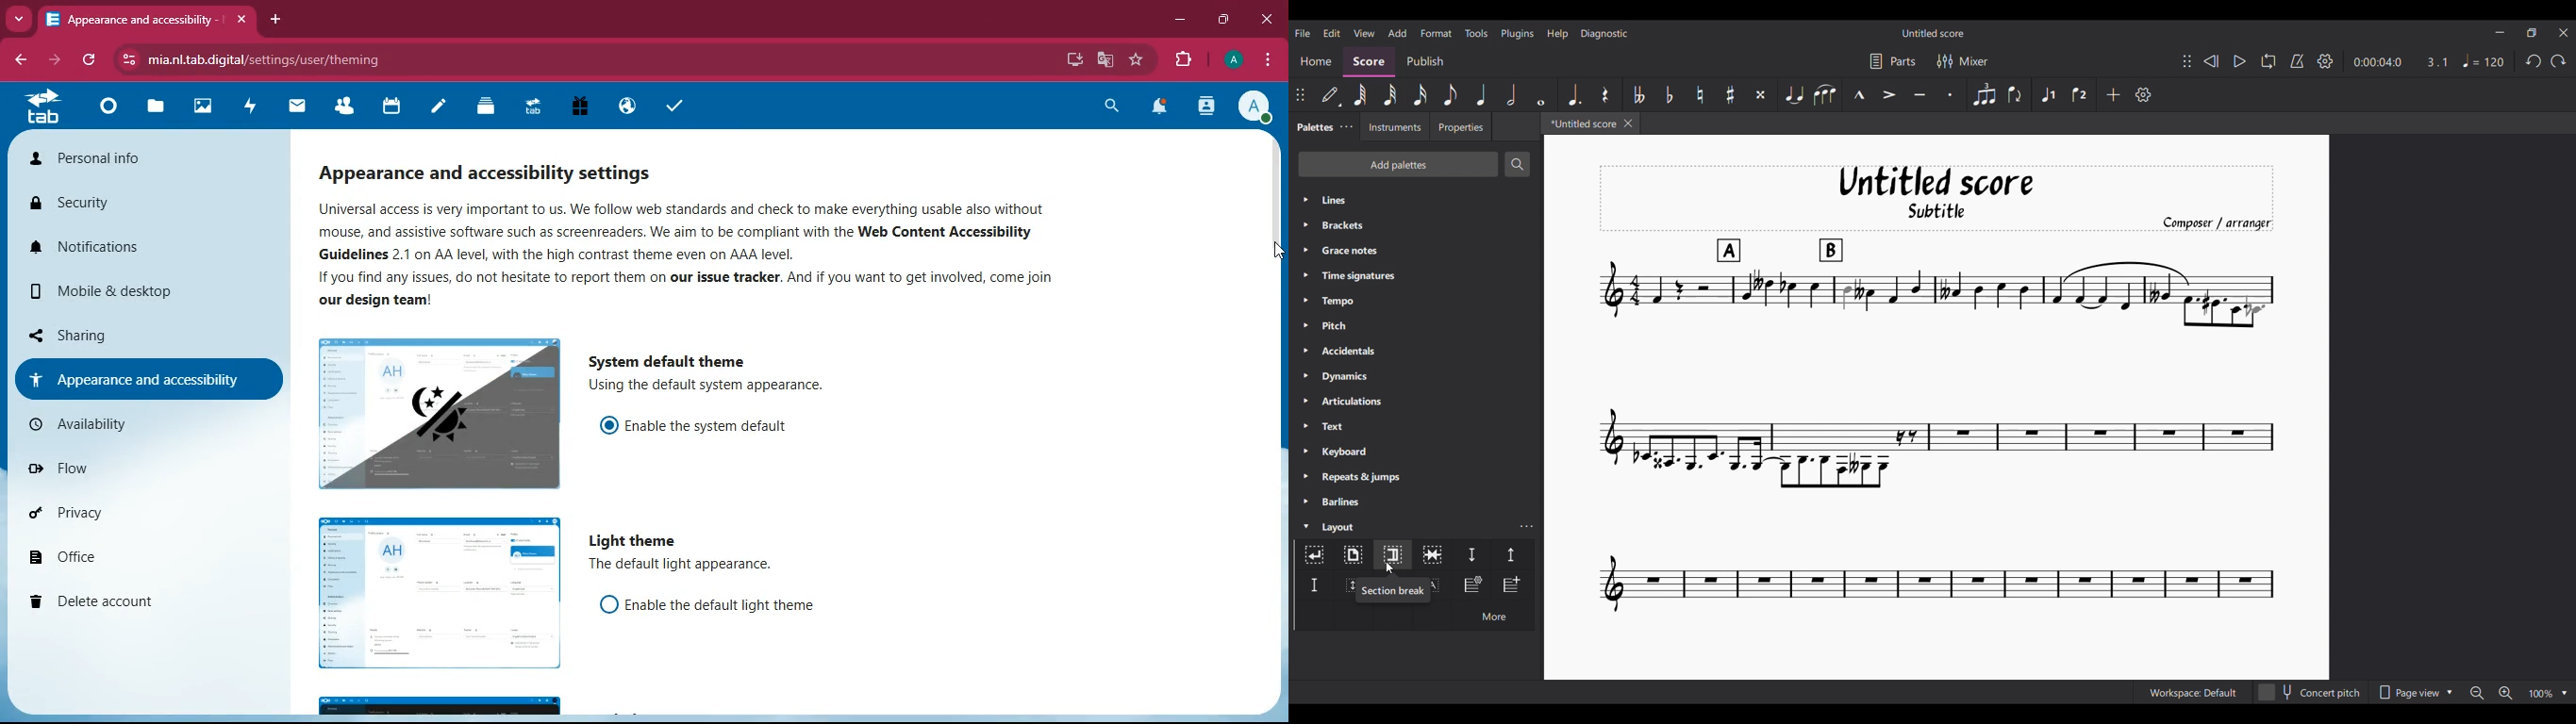  Describe the element at coordinates (673, 109) in the screenshot. I see `tasks` at that location.